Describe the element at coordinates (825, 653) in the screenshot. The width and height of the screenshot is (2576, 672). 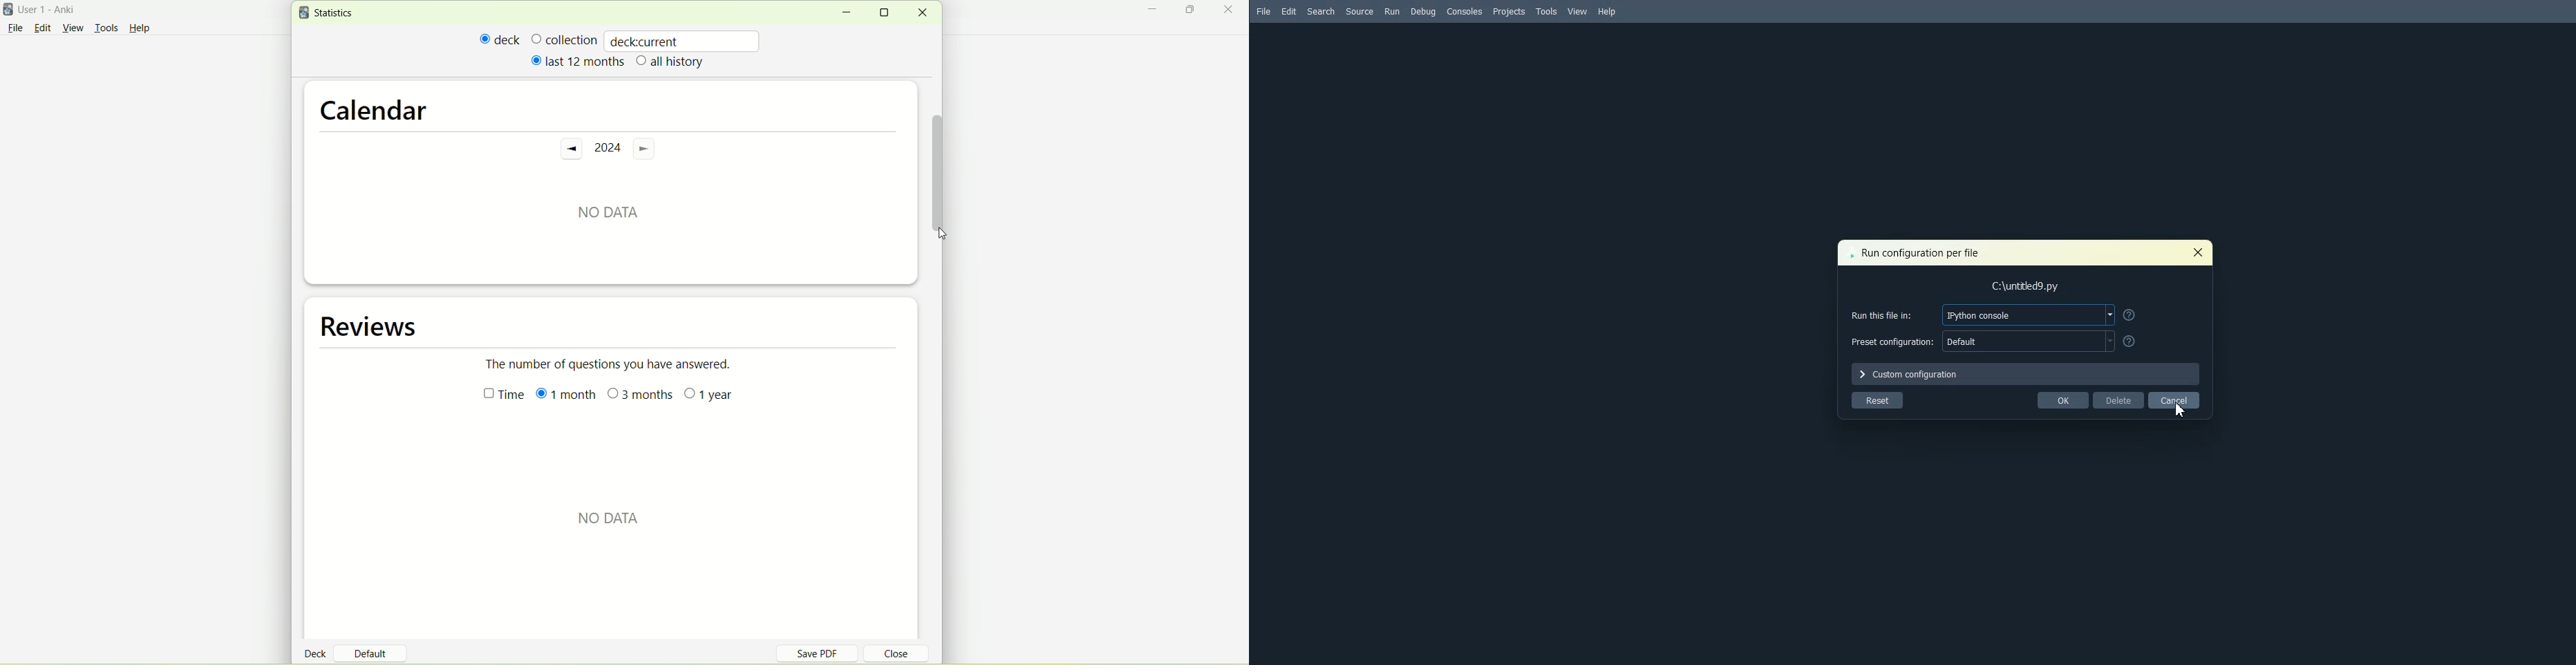
I see `save PDF` at that location.